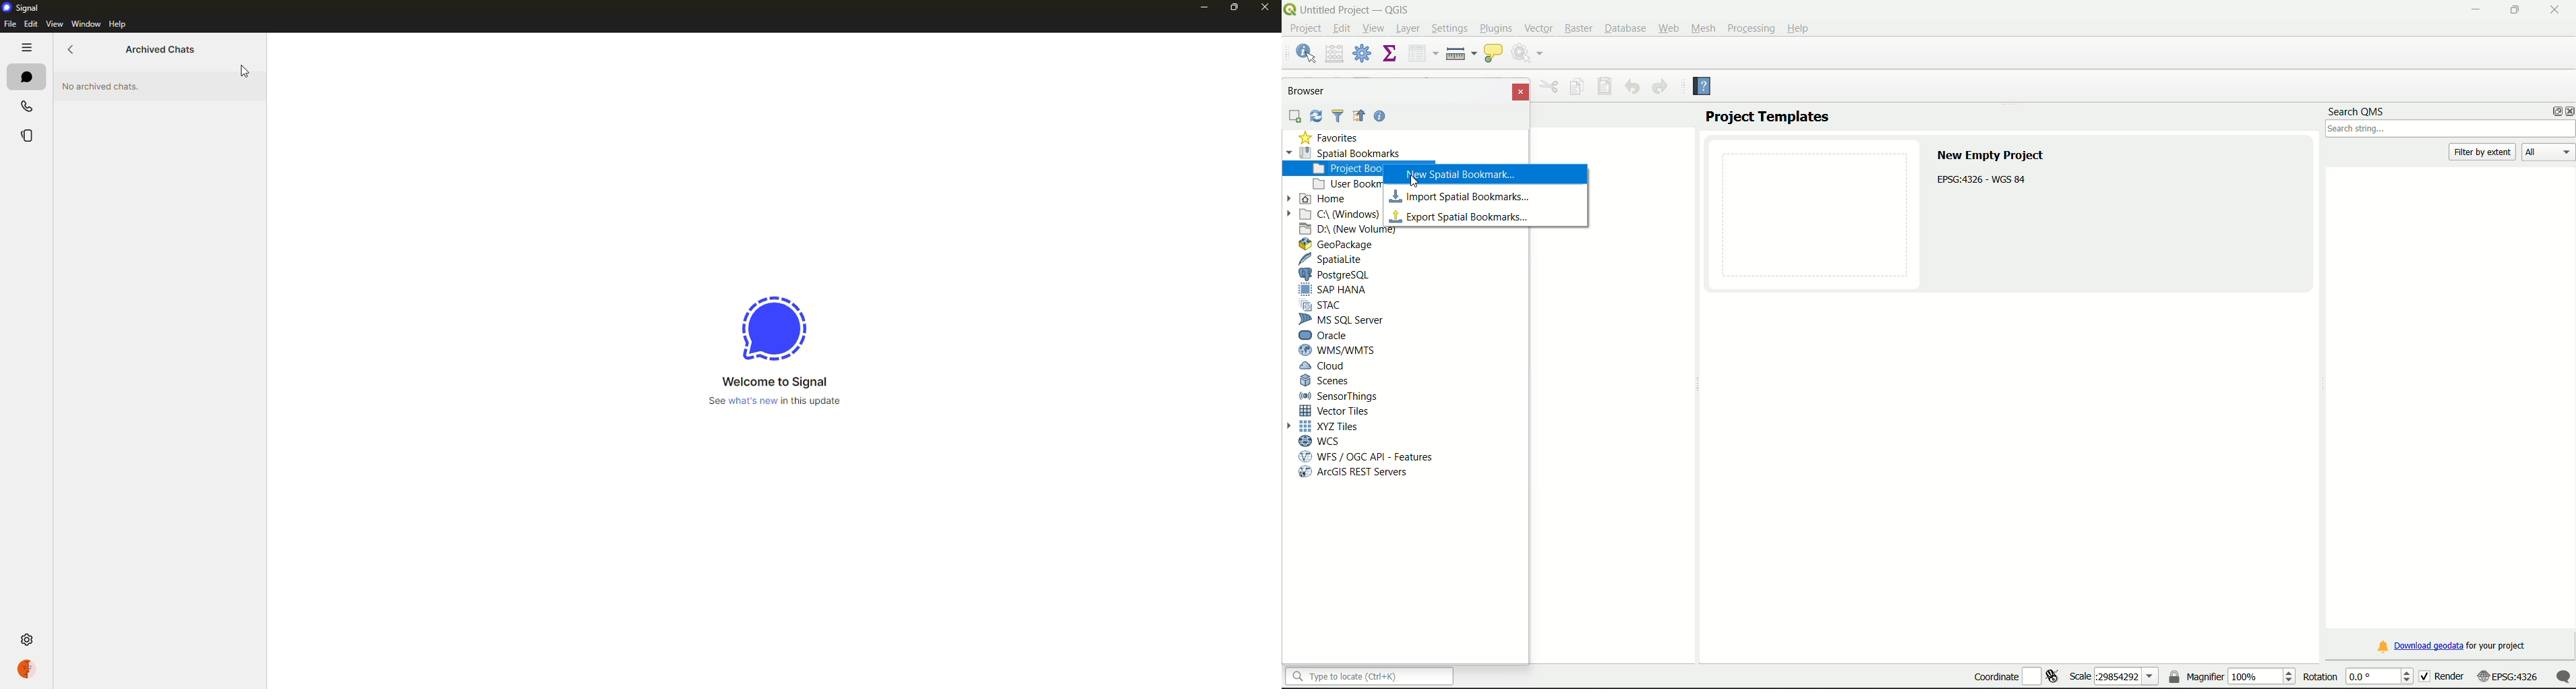 The height and width of the screenshot is (700, 2576). Describe the element at coordinates (1204, 8) in the screenshot. I see `minimize` at that location.